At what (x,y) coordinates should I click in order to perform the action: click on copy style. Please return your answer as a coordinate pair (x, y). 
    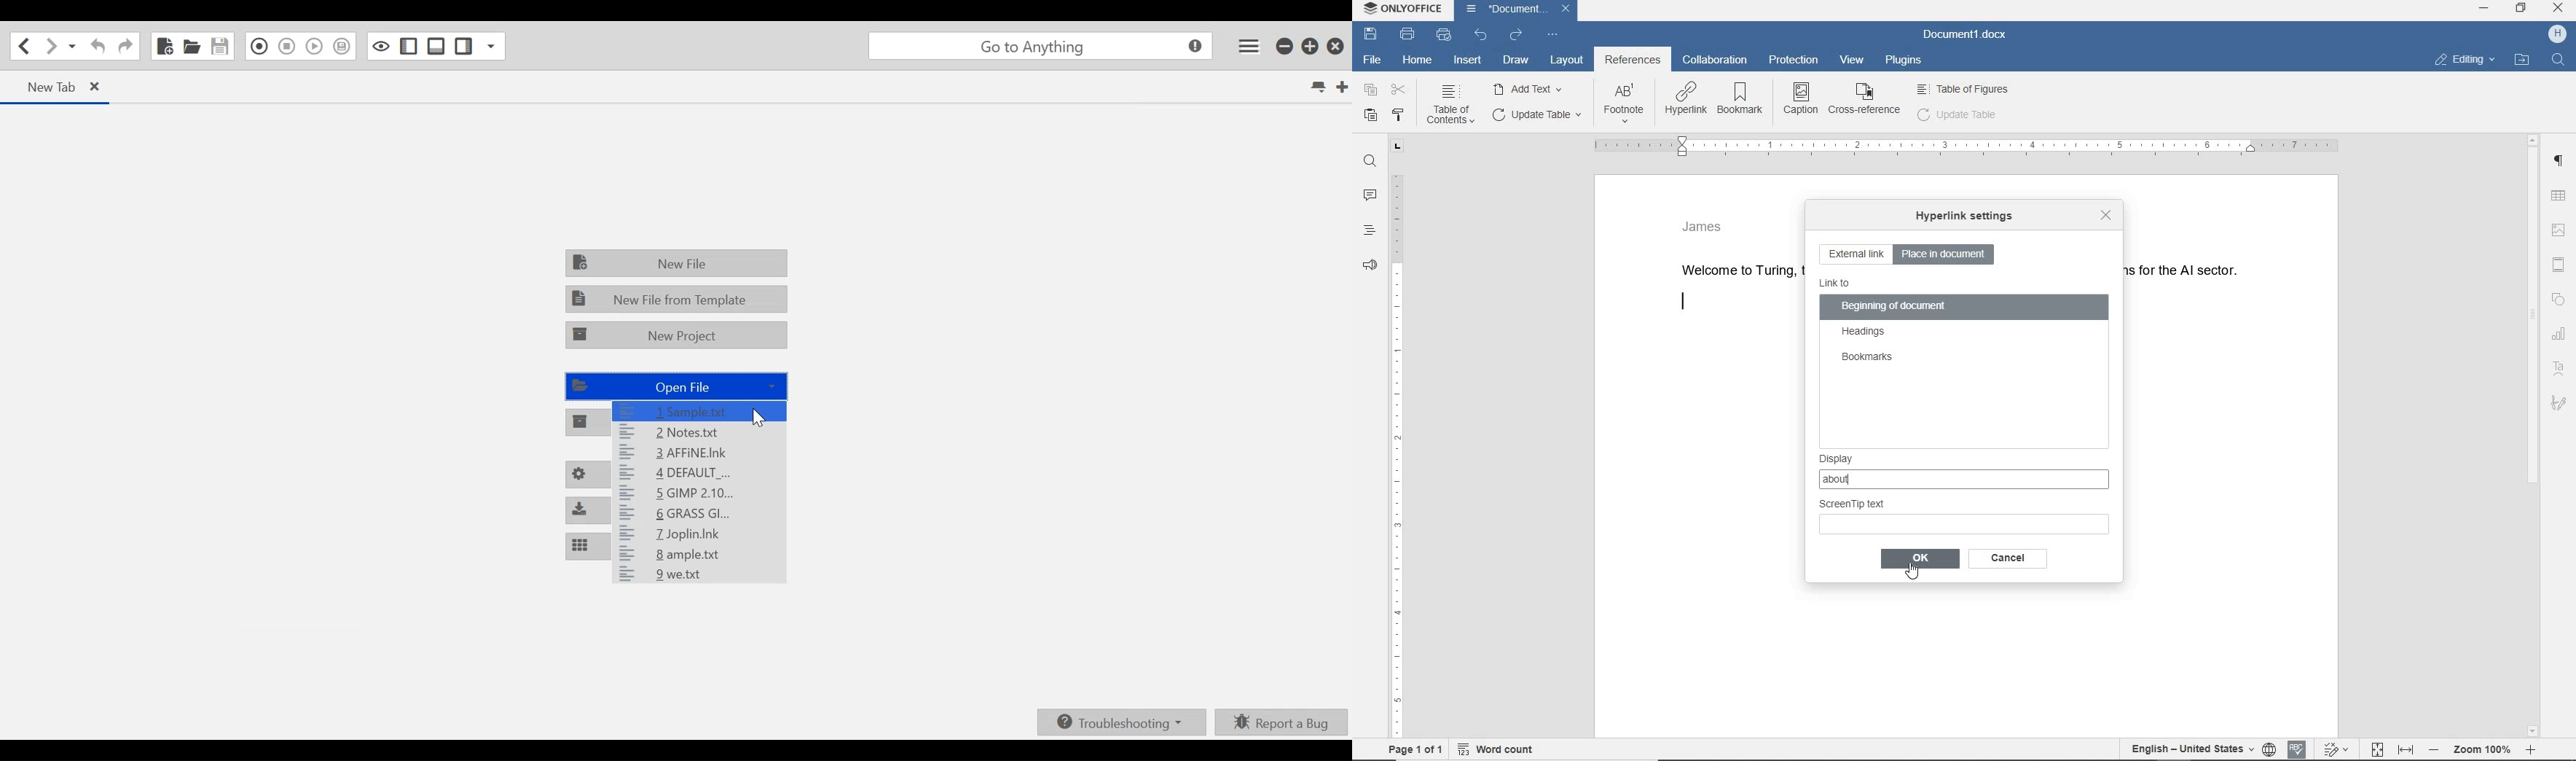
    Looking at the image, I should click on (1400, 114).